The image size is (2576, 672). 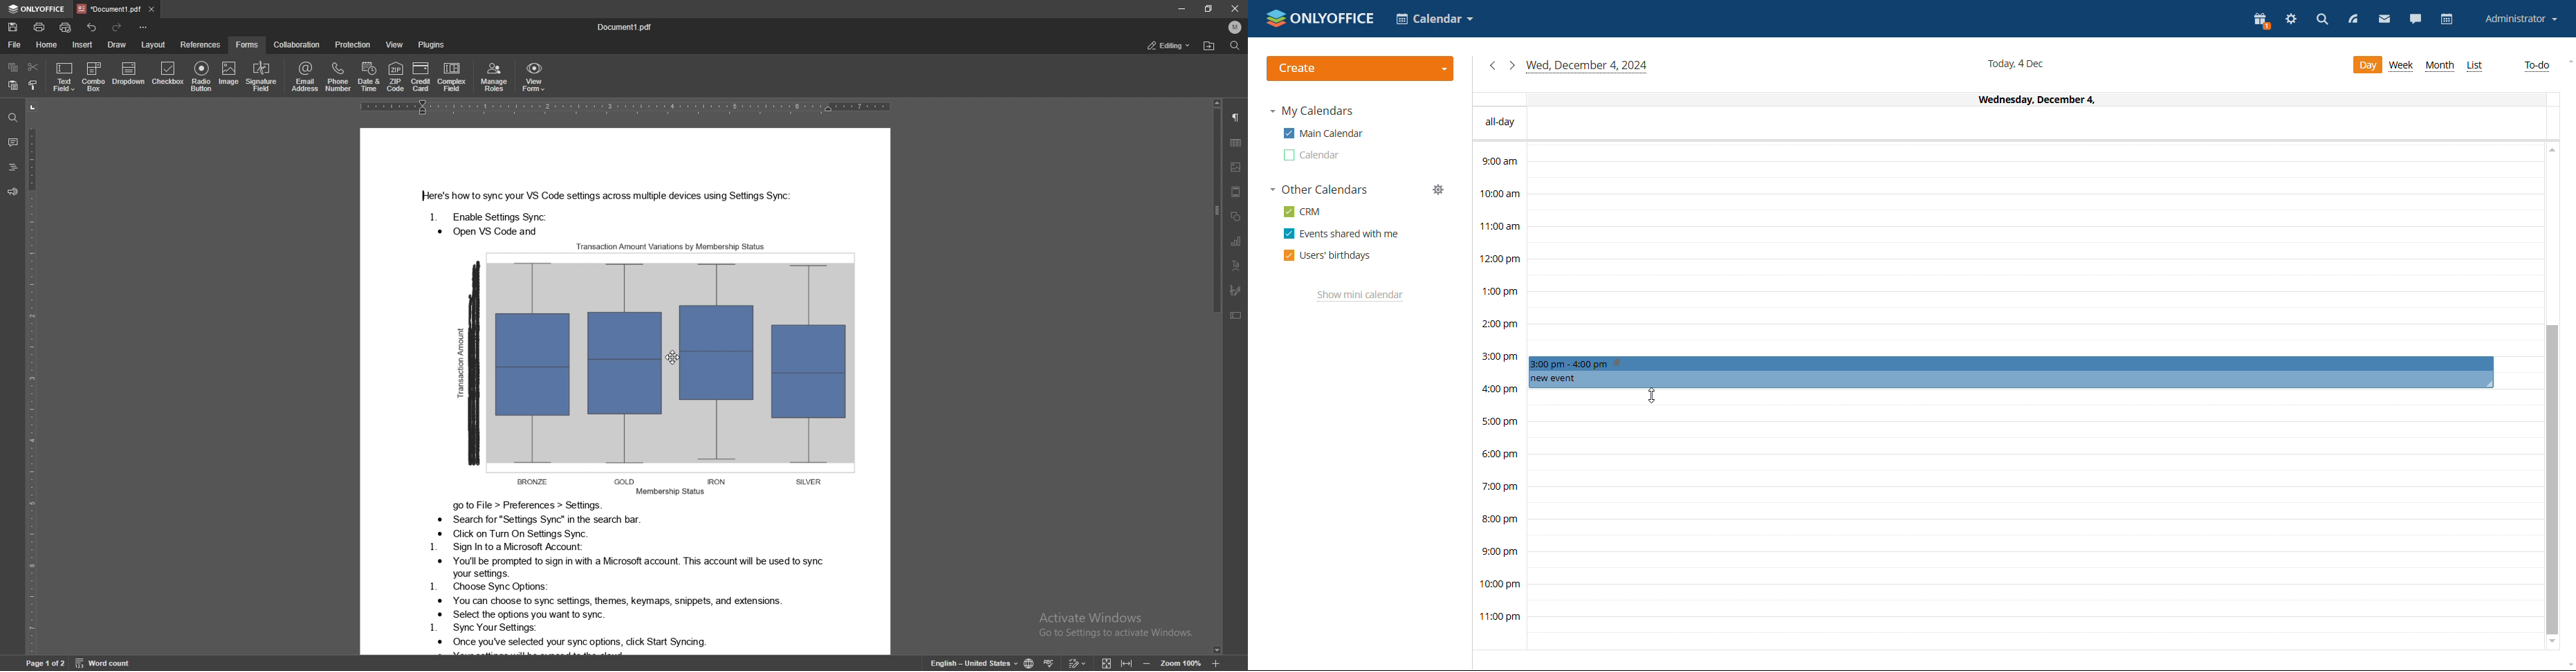 What do you see at coordinates (396, 44) in the screenshot?
I see `view` at bounding box center [396, 44].